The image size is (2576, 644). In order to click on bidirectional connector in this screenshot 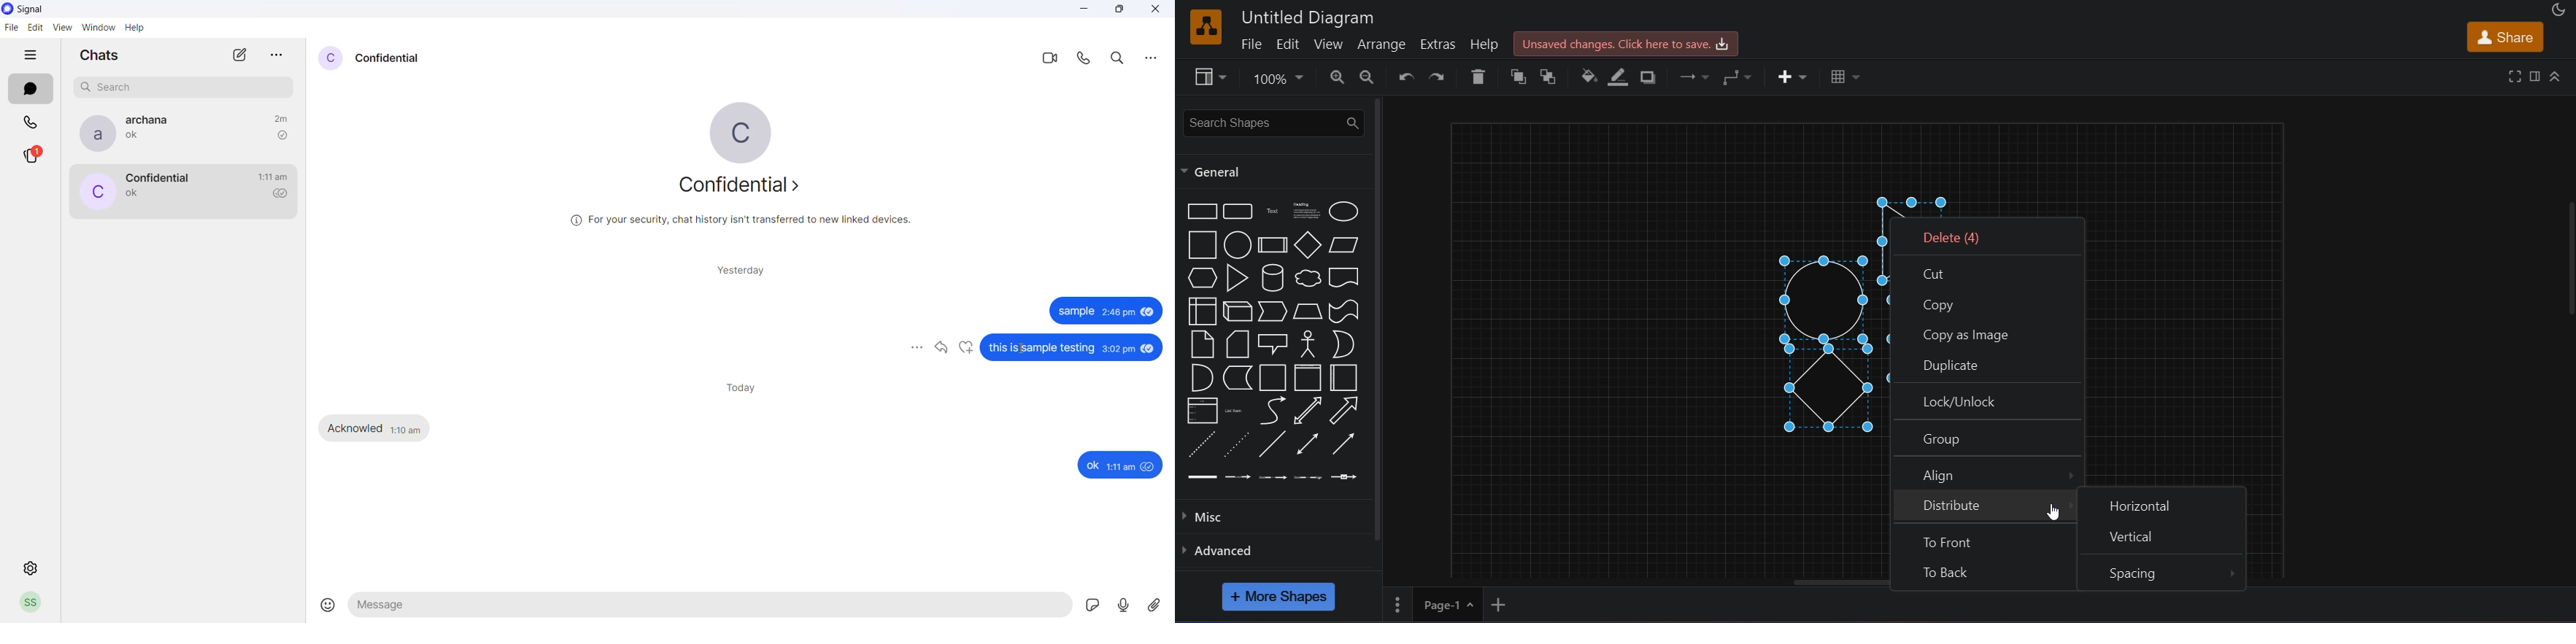, I will do `click(1305, 444)`.